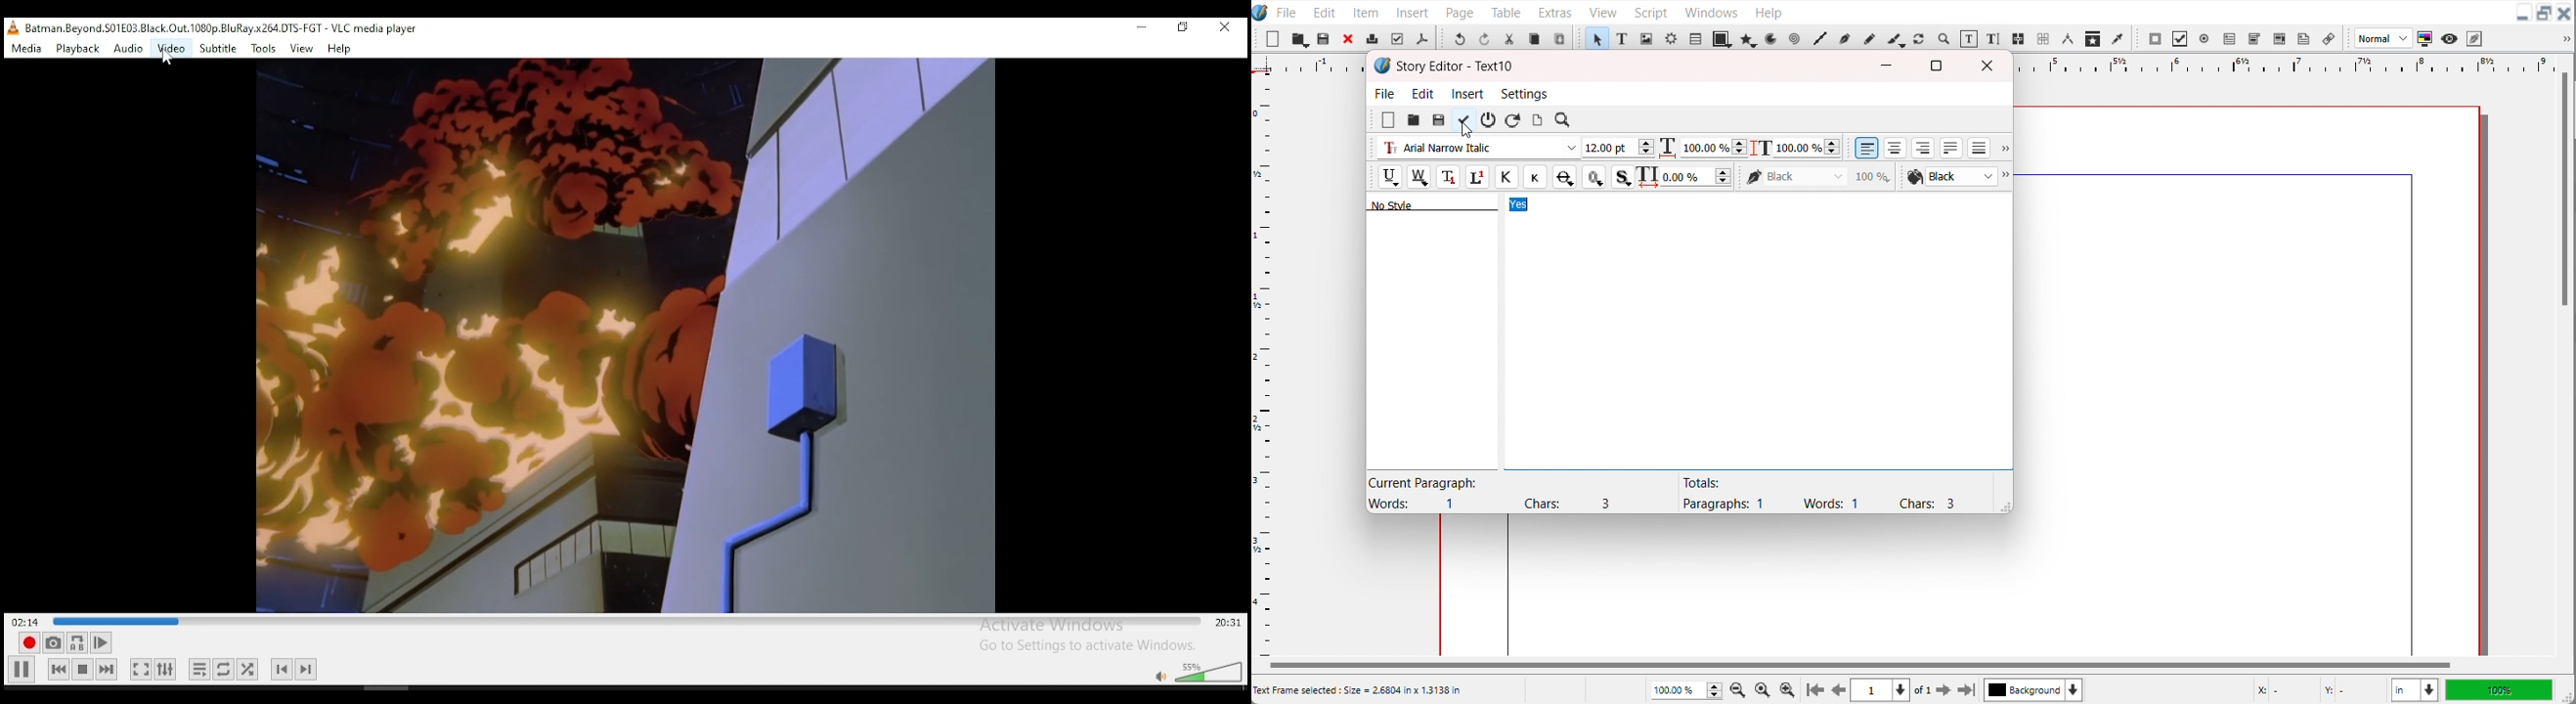  What do you see at coordinates (1671, 38) in the screenshot?
I see `Render Frame` at bounding box center [1671, 38].